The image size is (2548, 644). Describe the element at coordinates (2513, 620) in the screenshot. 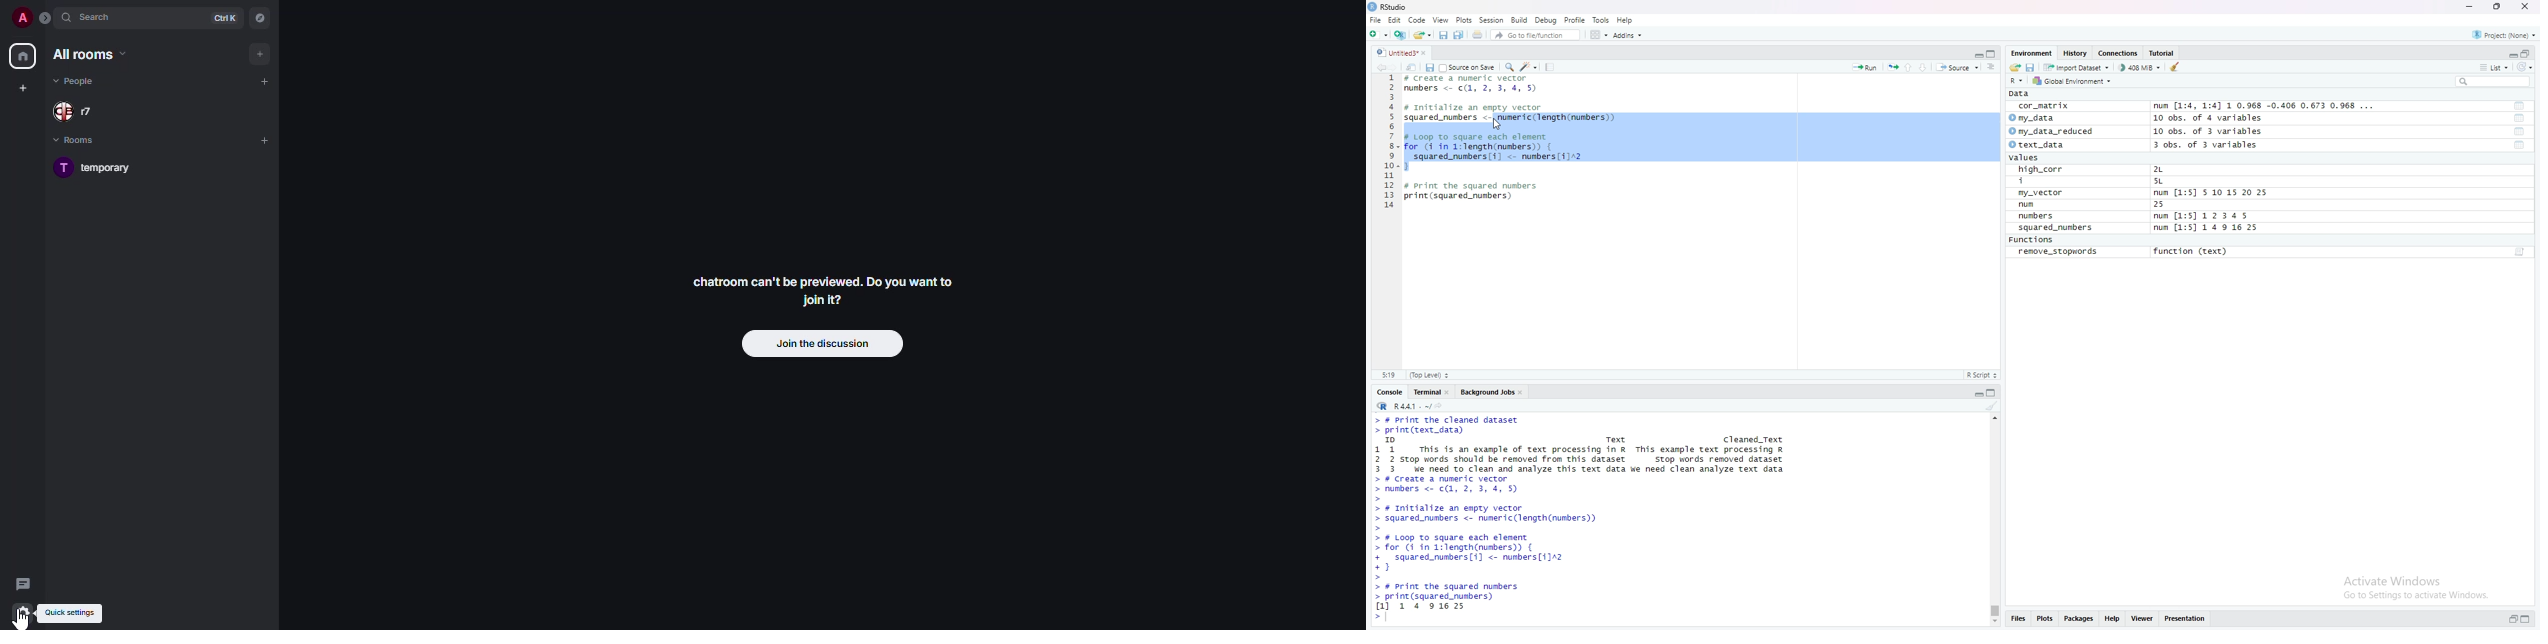

I see `restore` at that location.